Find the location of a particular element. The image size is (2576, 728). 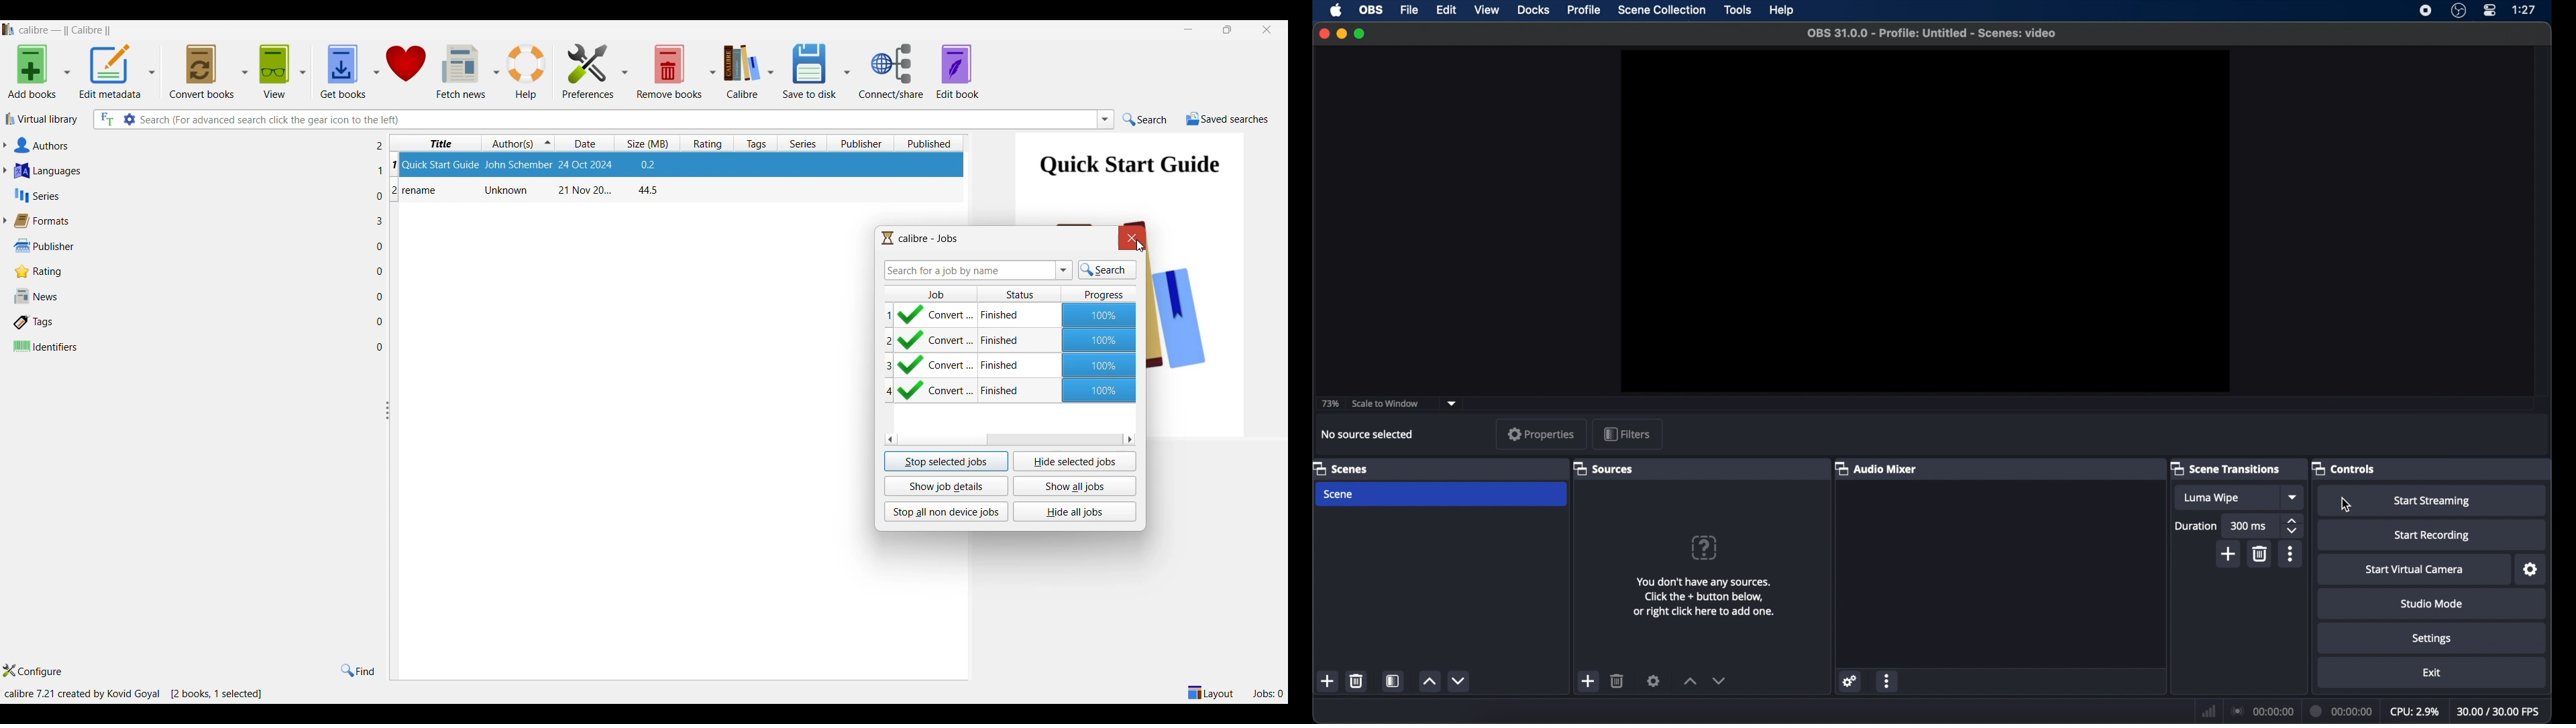

scene is located at coordinates (1340, 495).